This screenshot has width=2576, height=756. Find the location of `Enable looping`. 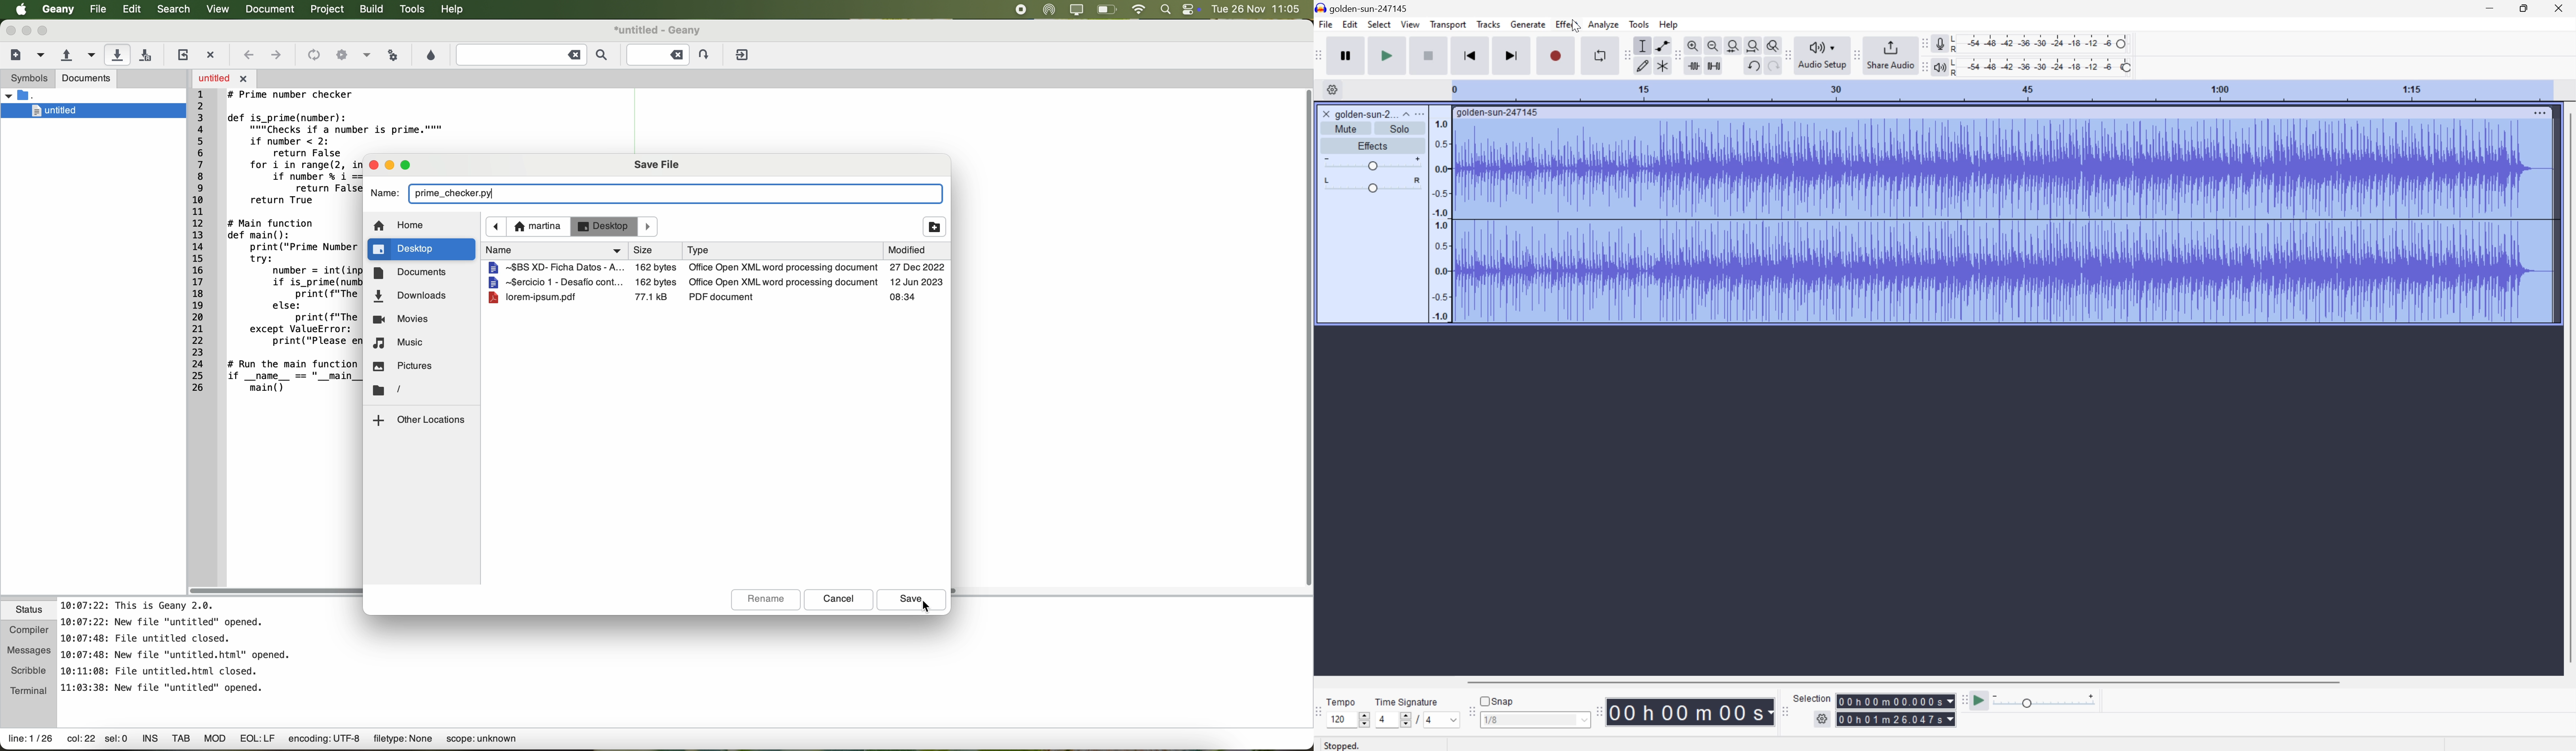

Enable looping is located at coordinates (1599, 56).